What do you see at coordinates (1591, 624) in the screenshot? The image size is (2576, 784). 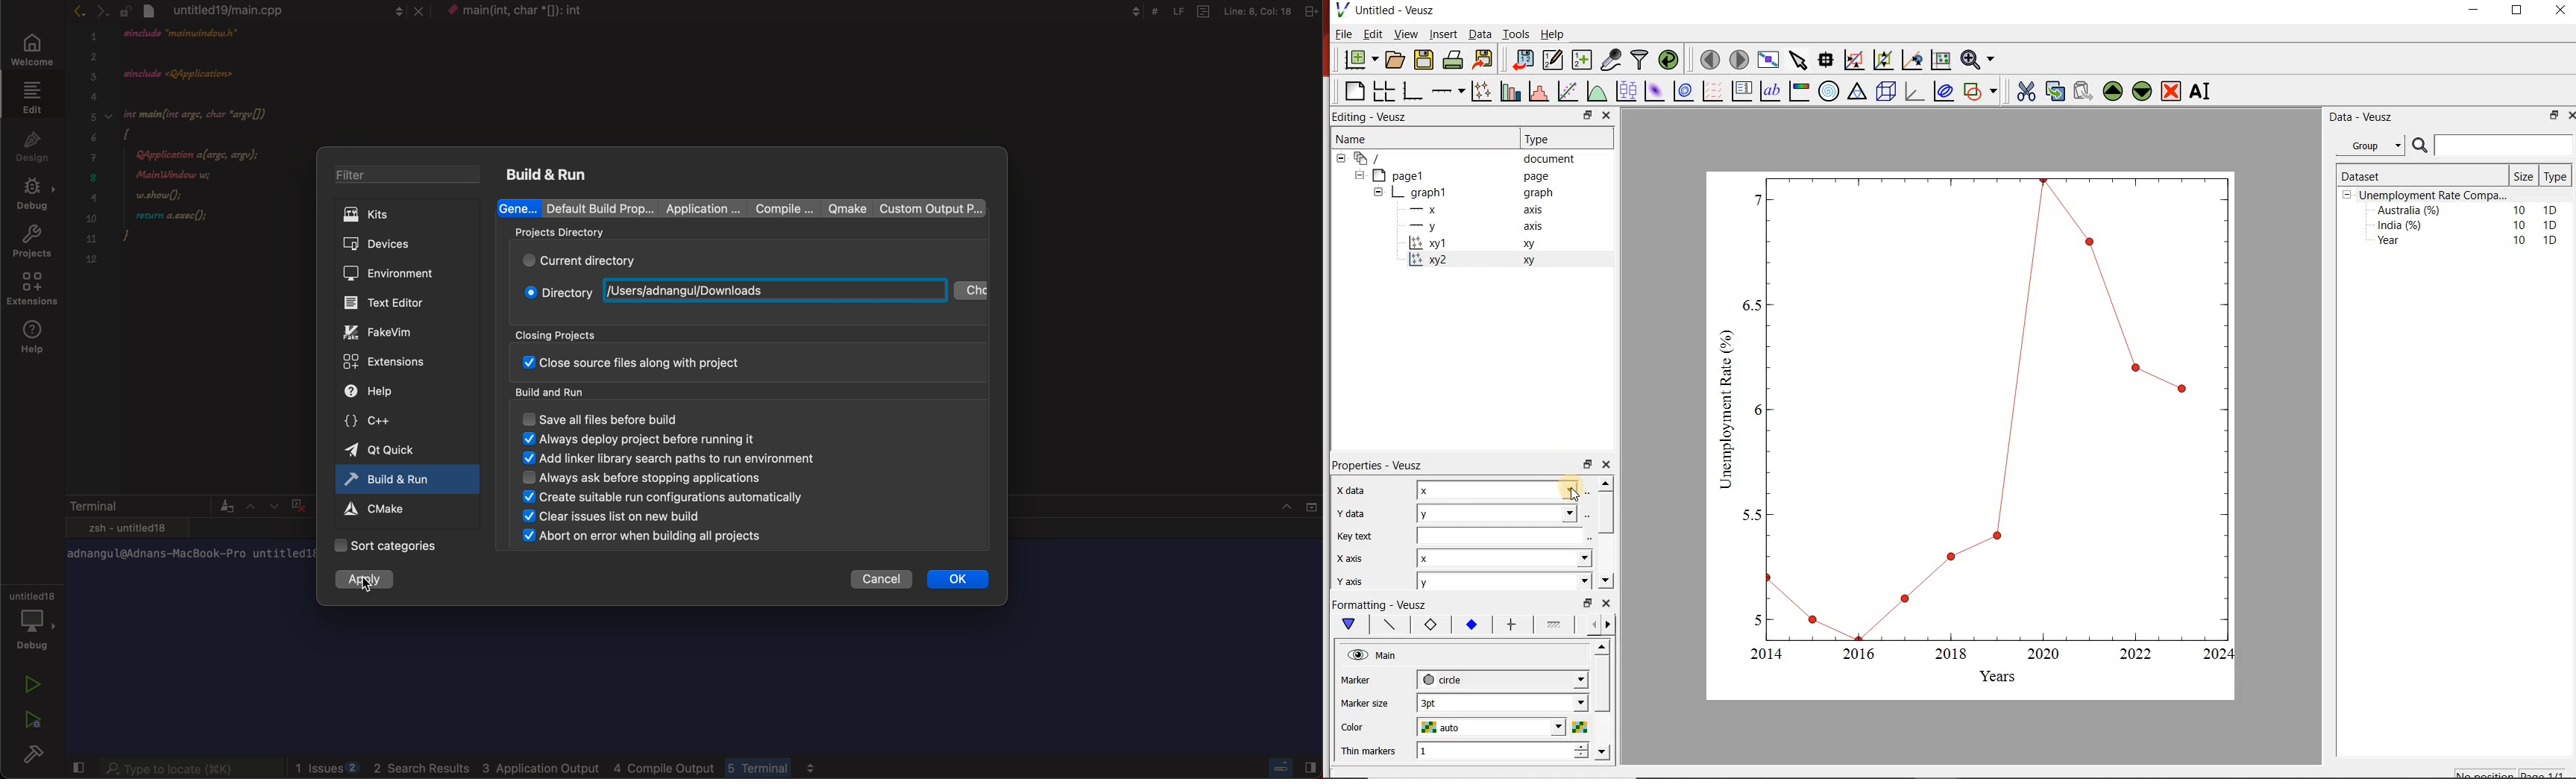 I see `more left` at bounding box center [1591, 624].